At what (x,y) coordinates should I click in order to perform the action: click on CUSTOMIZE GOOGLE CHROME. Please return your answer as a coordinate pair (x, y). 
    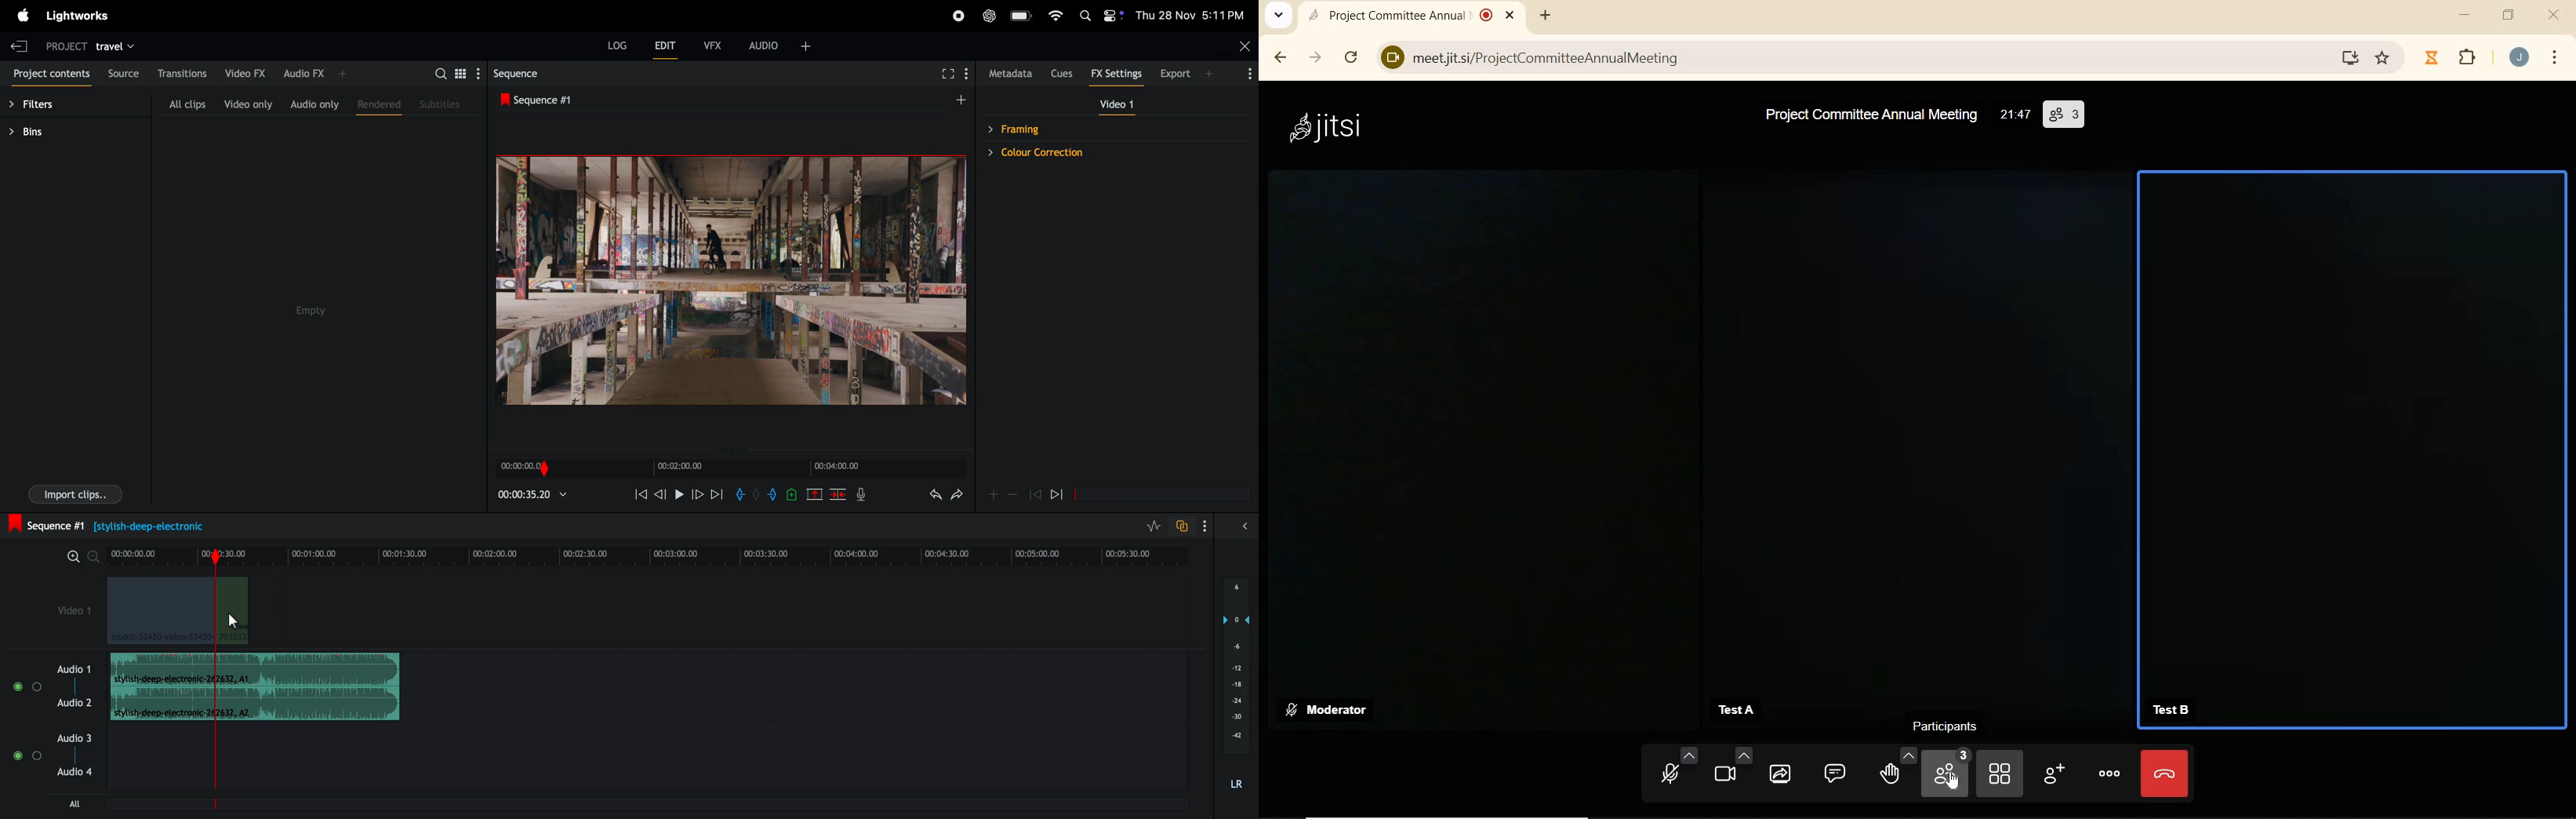
    Looking at the image, I should click on (2553, 58).